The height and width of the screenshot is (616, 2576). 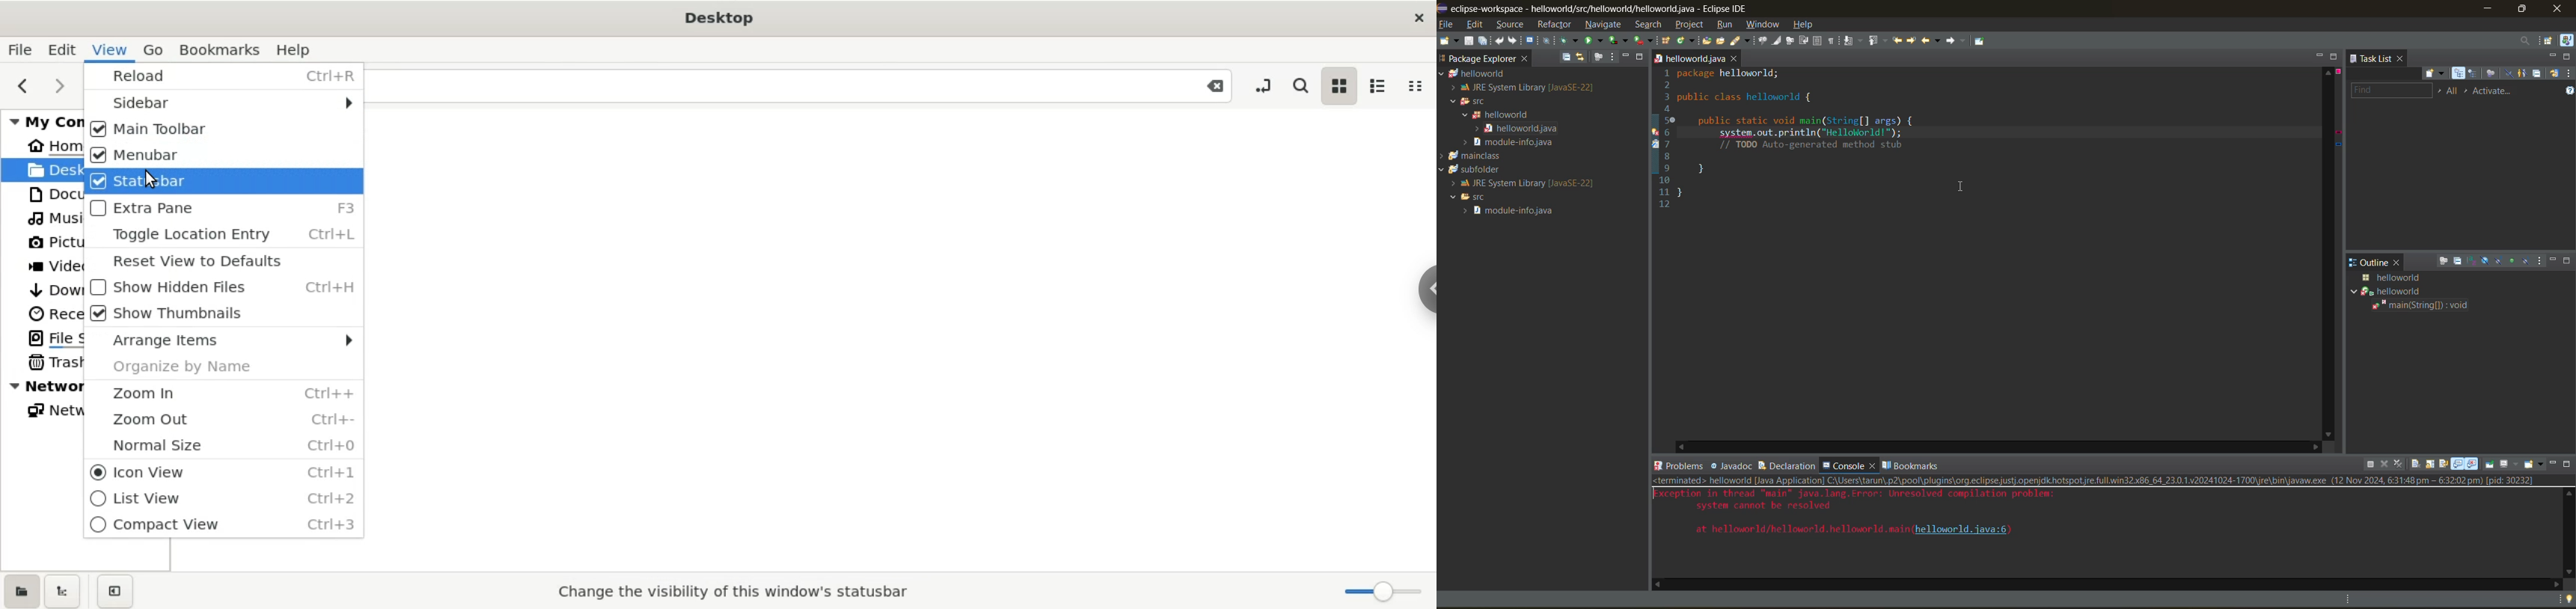 I want to click on sort, so click(x=2475, y=262).